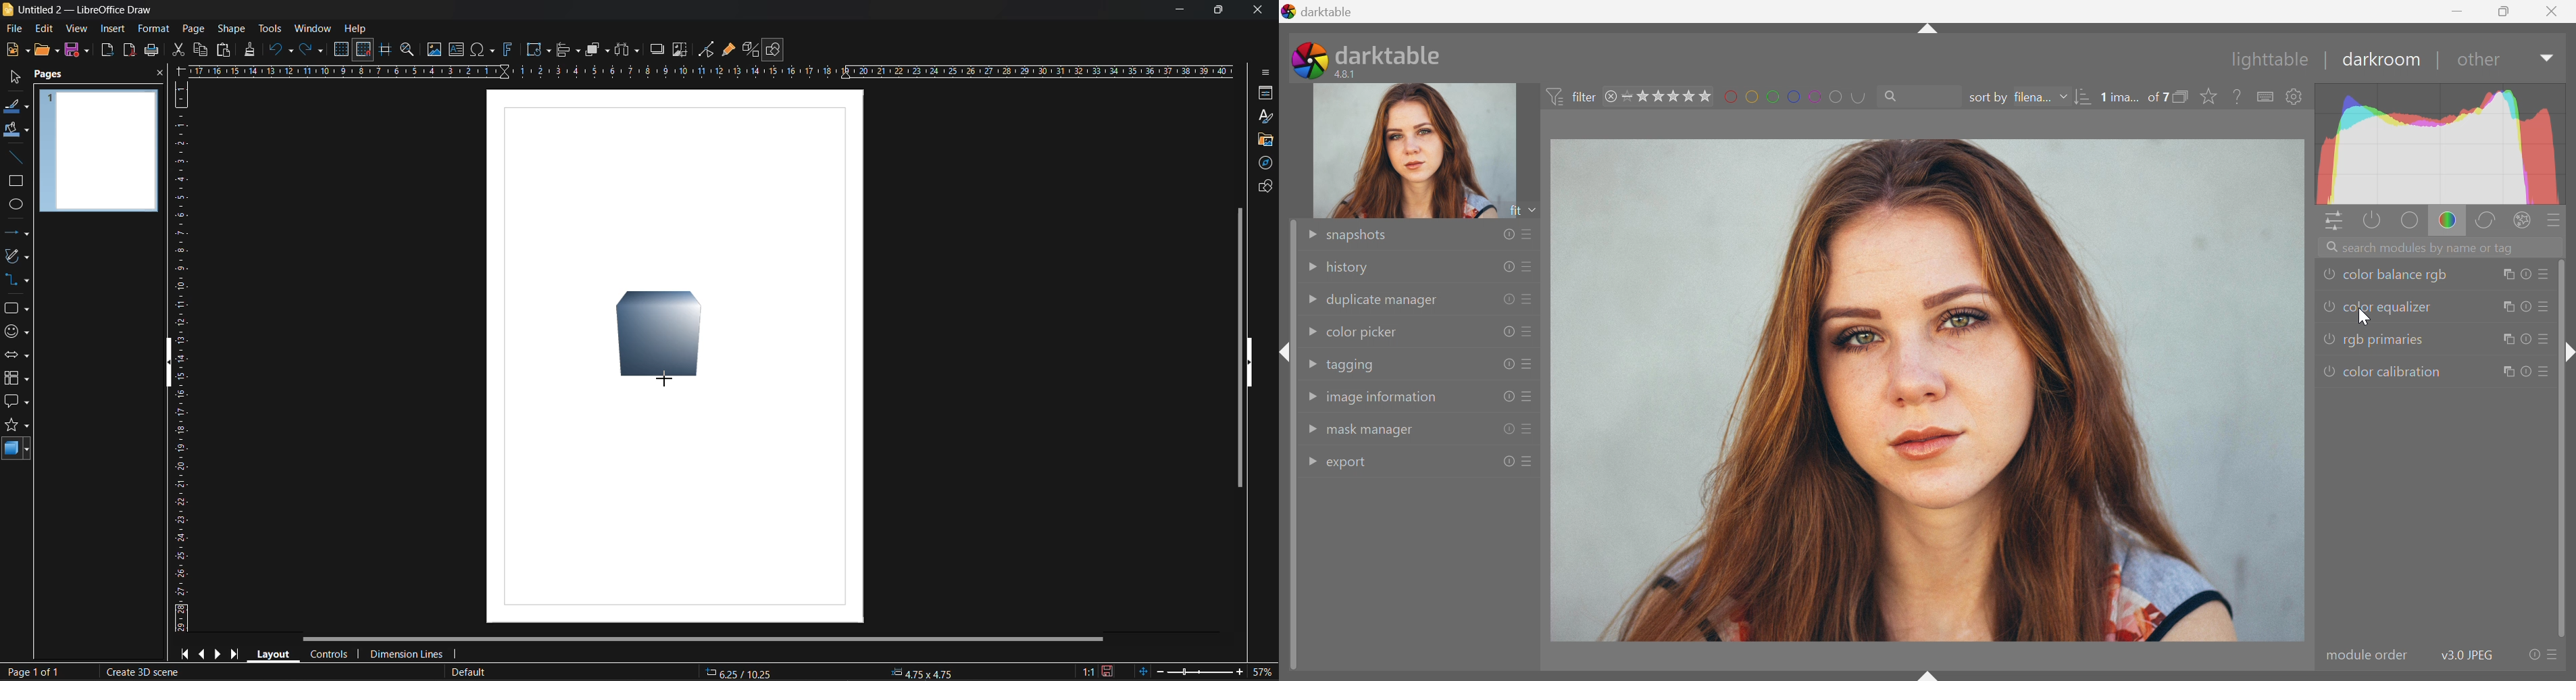 Image resolution: width=2576 pixels, height=700 pixels. What do you see at coordinates (2063, 97) in the screenshot?
I see `Drop Down` at bounding box center [2063, 97].